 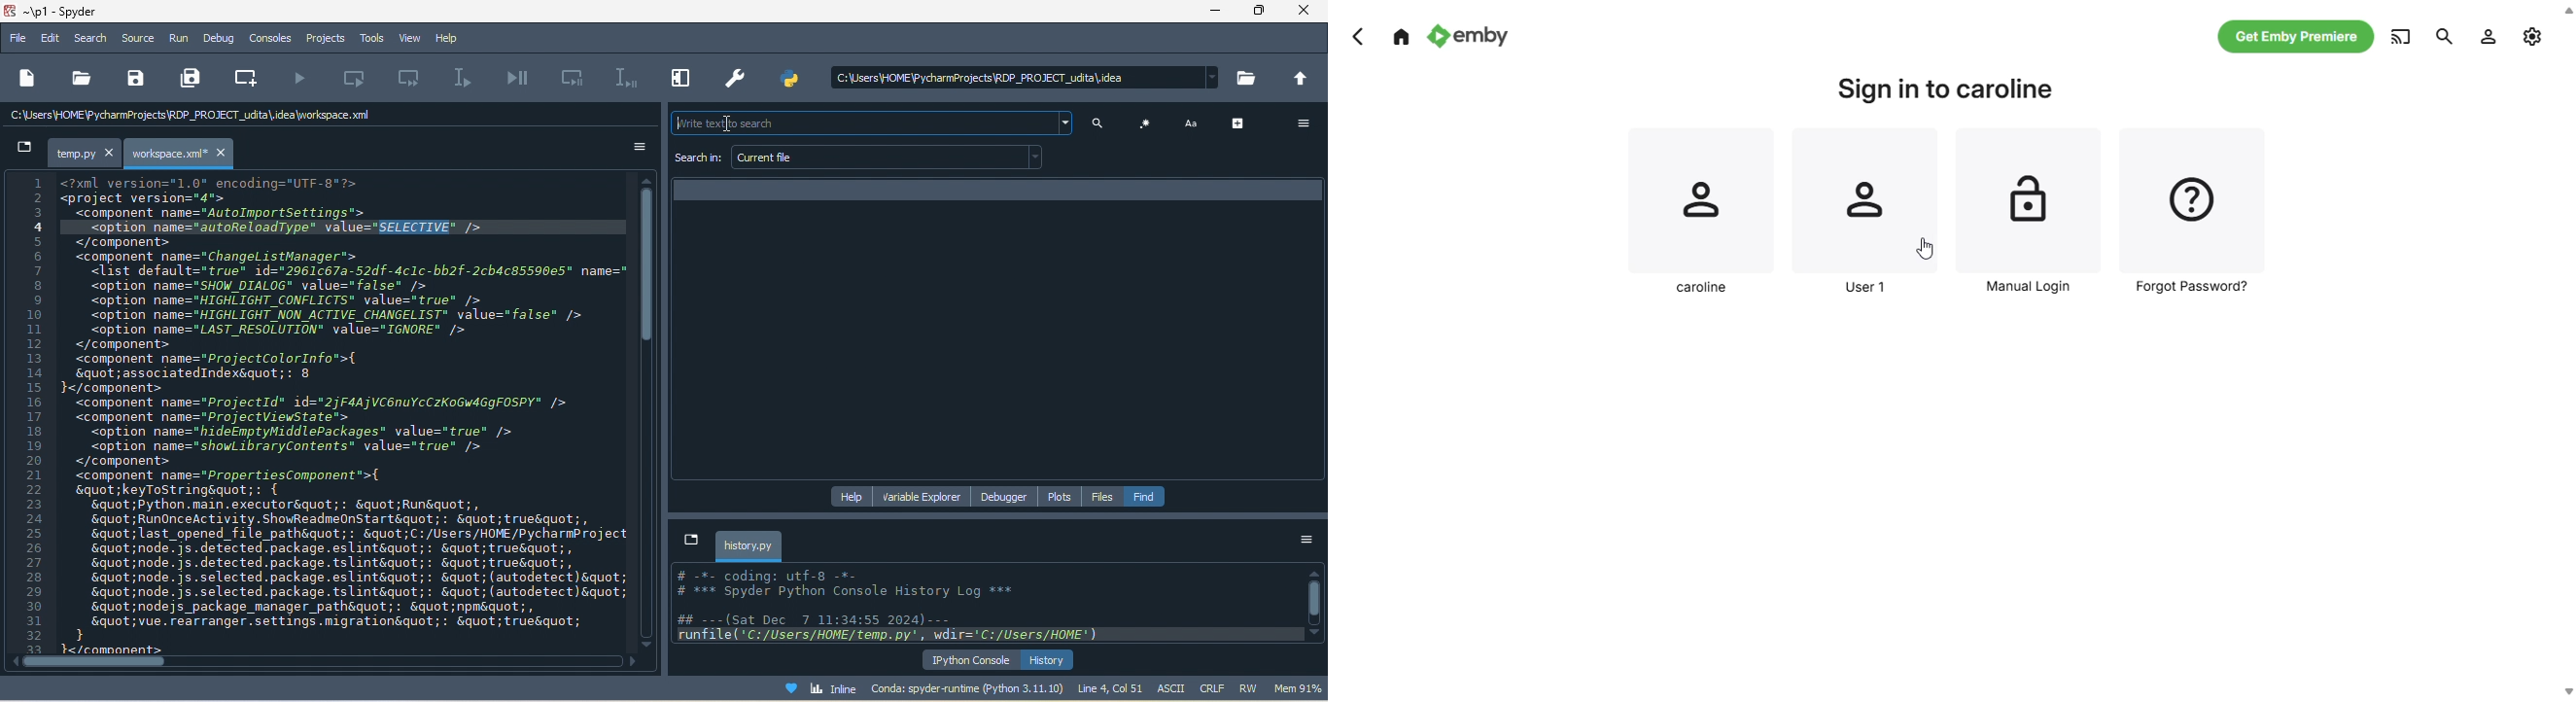 What do you see at coordinates (23, 151) in the screenshot?
I see `browse tabs` at bounding box center [23, 151].